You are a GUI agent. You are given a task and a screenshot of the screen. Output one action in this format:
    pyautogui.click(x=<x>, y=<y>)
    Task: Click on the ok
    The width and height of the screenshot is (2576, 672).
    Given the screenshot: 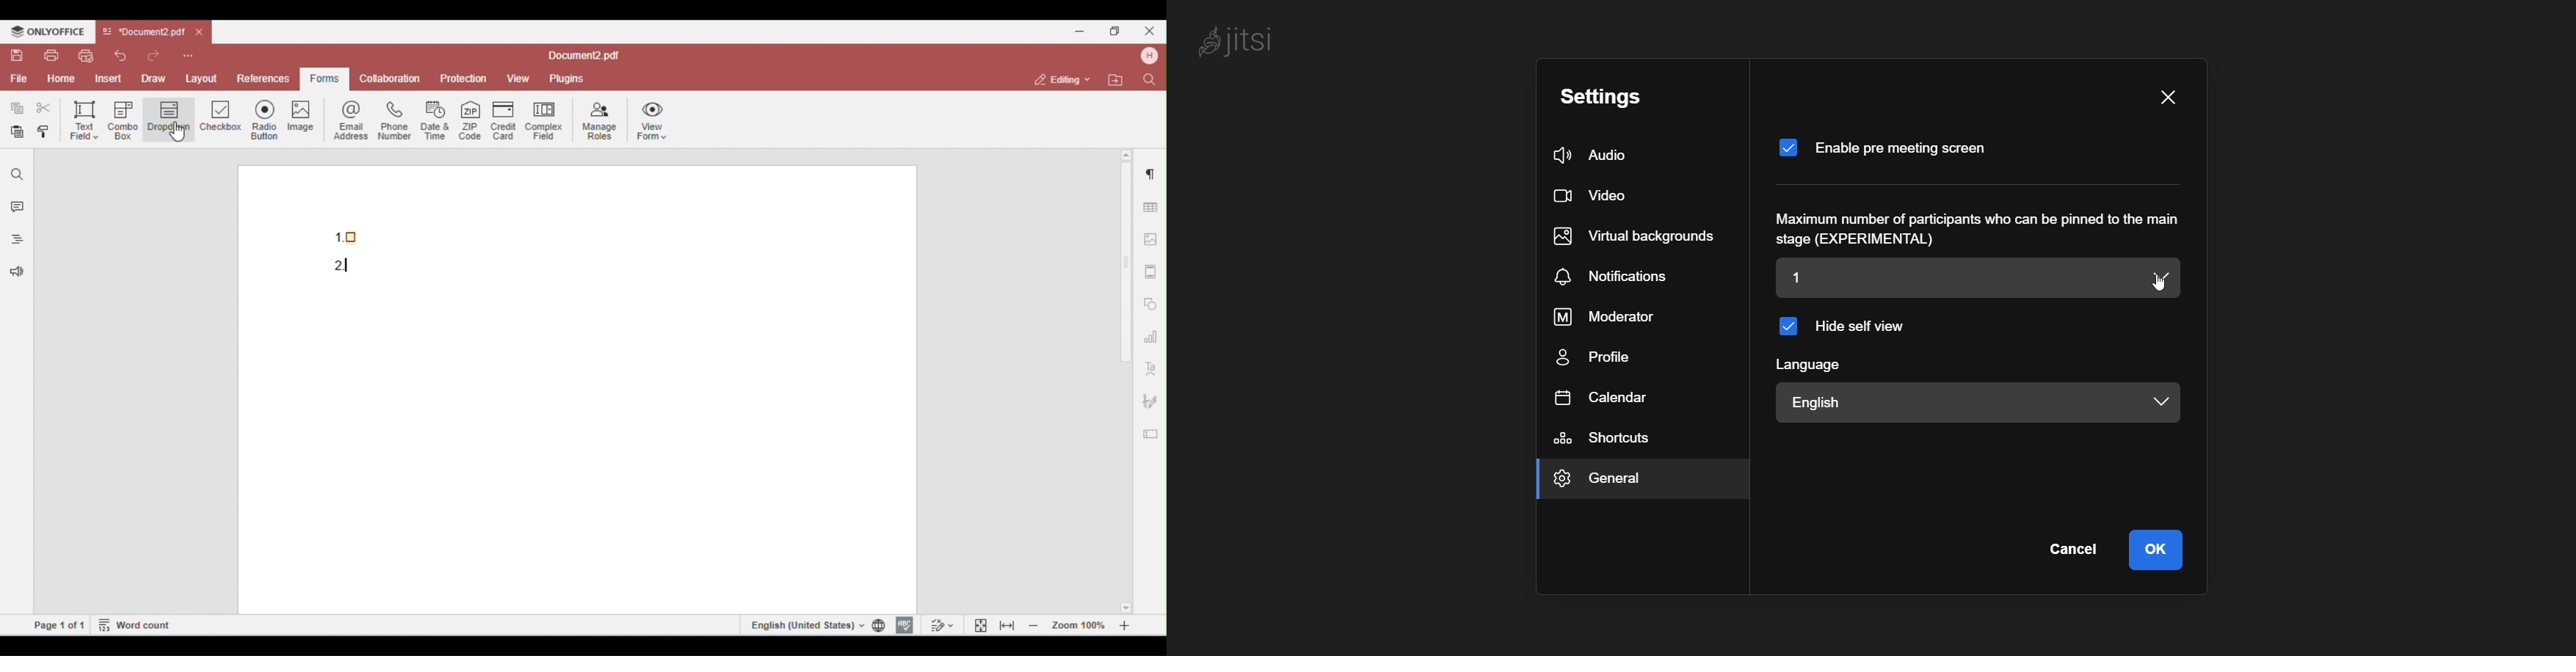 What is the action you would take?
    pyautogui.click(x=2160, y=548)
    